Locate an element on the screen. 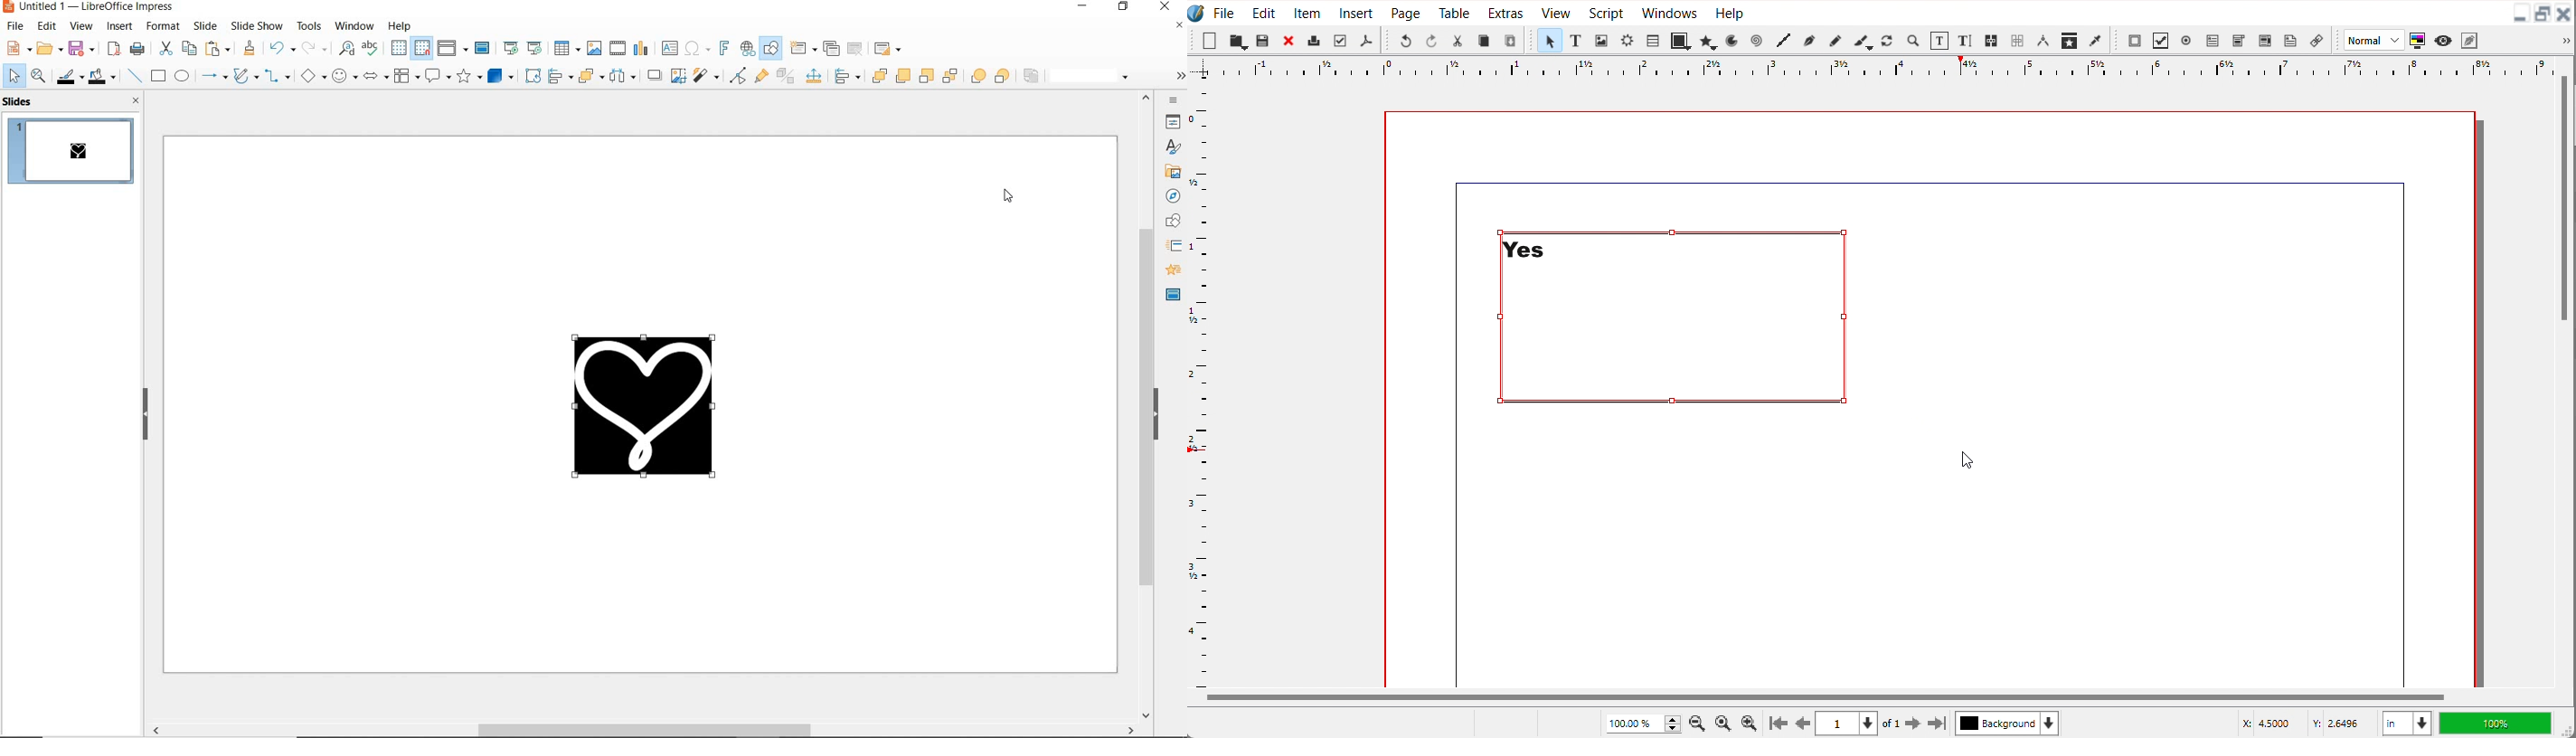  SLIDE 1 is located at coordinates (75, 153).